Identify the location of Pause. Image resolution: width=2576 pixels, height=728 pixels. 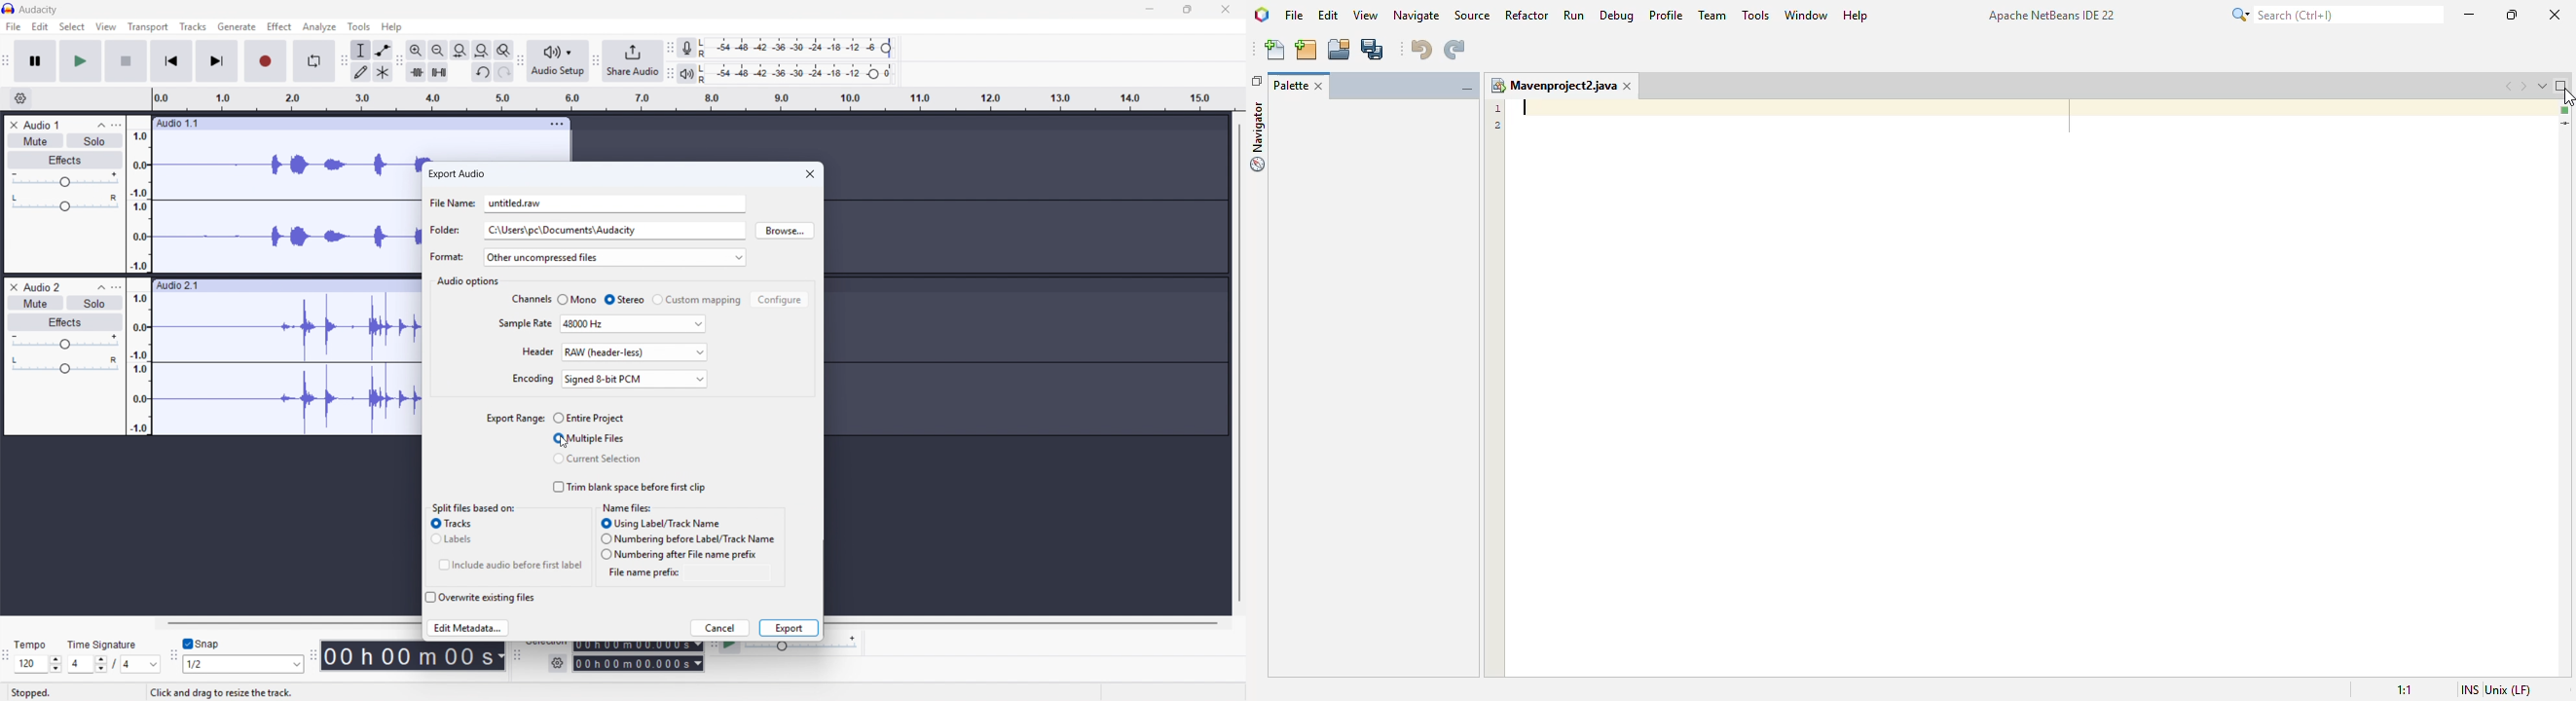
(35, 60).